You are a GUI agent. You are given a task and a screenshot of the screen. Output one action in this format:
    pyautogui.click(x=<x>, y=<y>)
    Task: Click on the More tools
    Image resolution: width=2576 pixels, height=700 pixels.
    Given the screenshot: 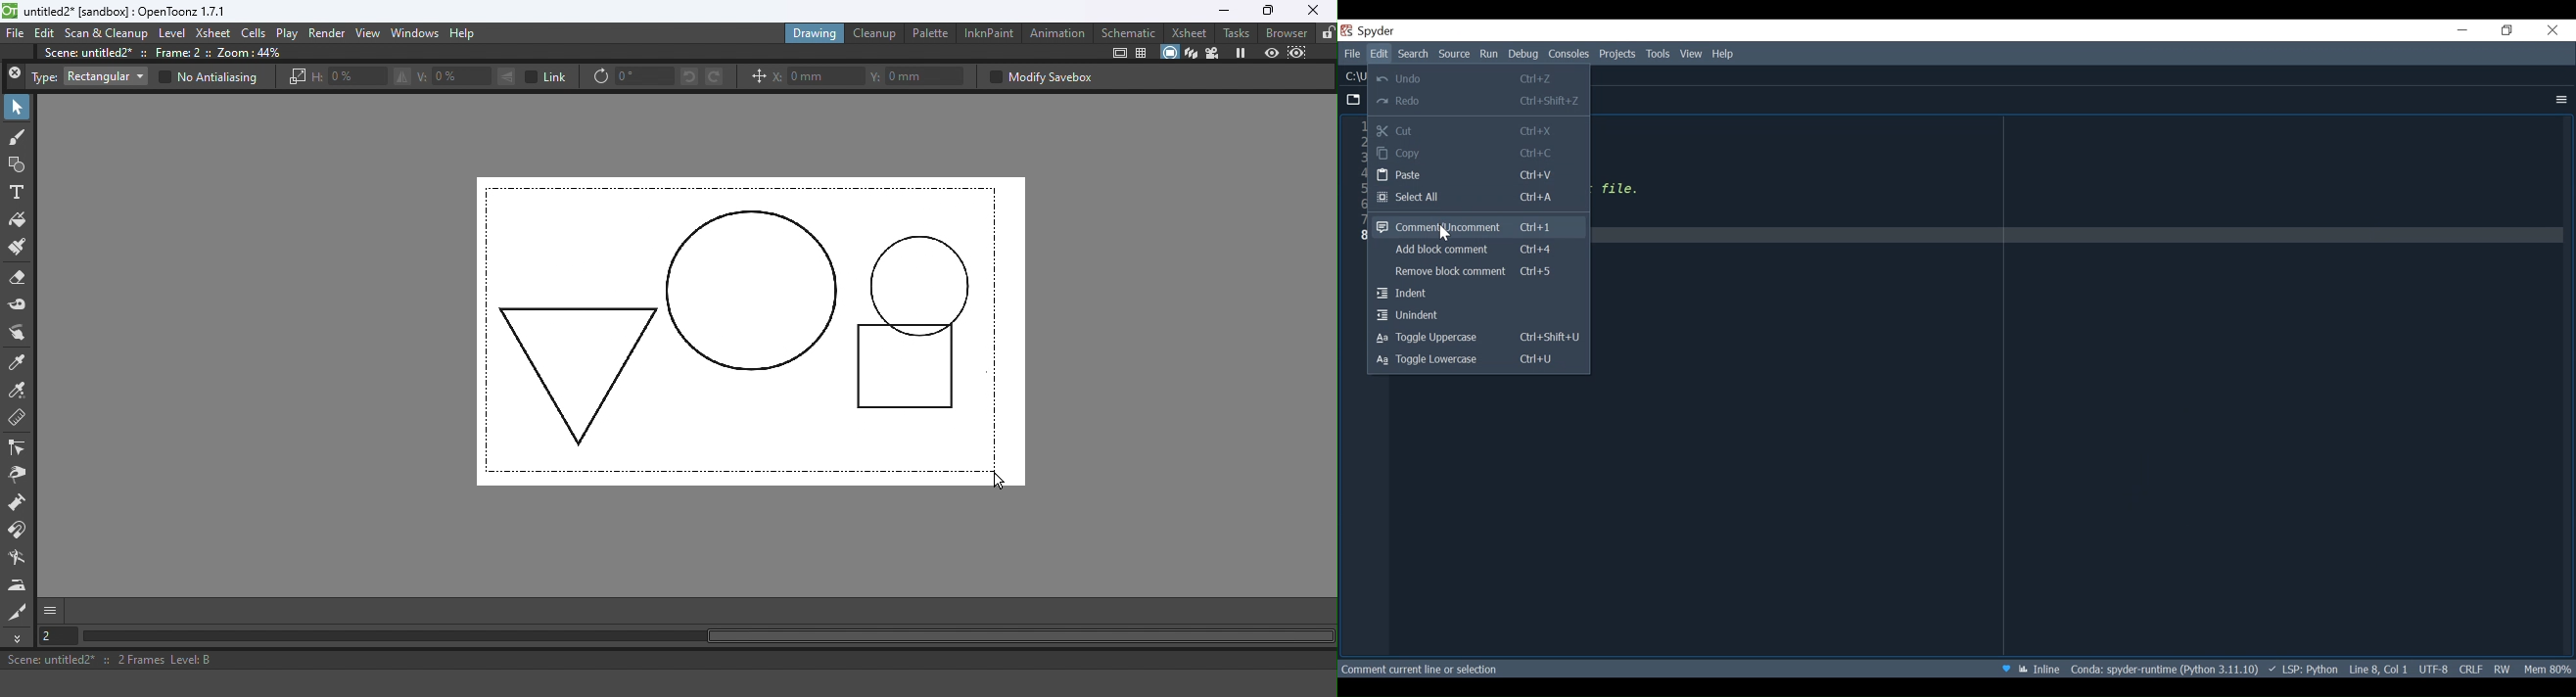 What is the action you would take?
    pyautogui.click(x=20, y=638)
    